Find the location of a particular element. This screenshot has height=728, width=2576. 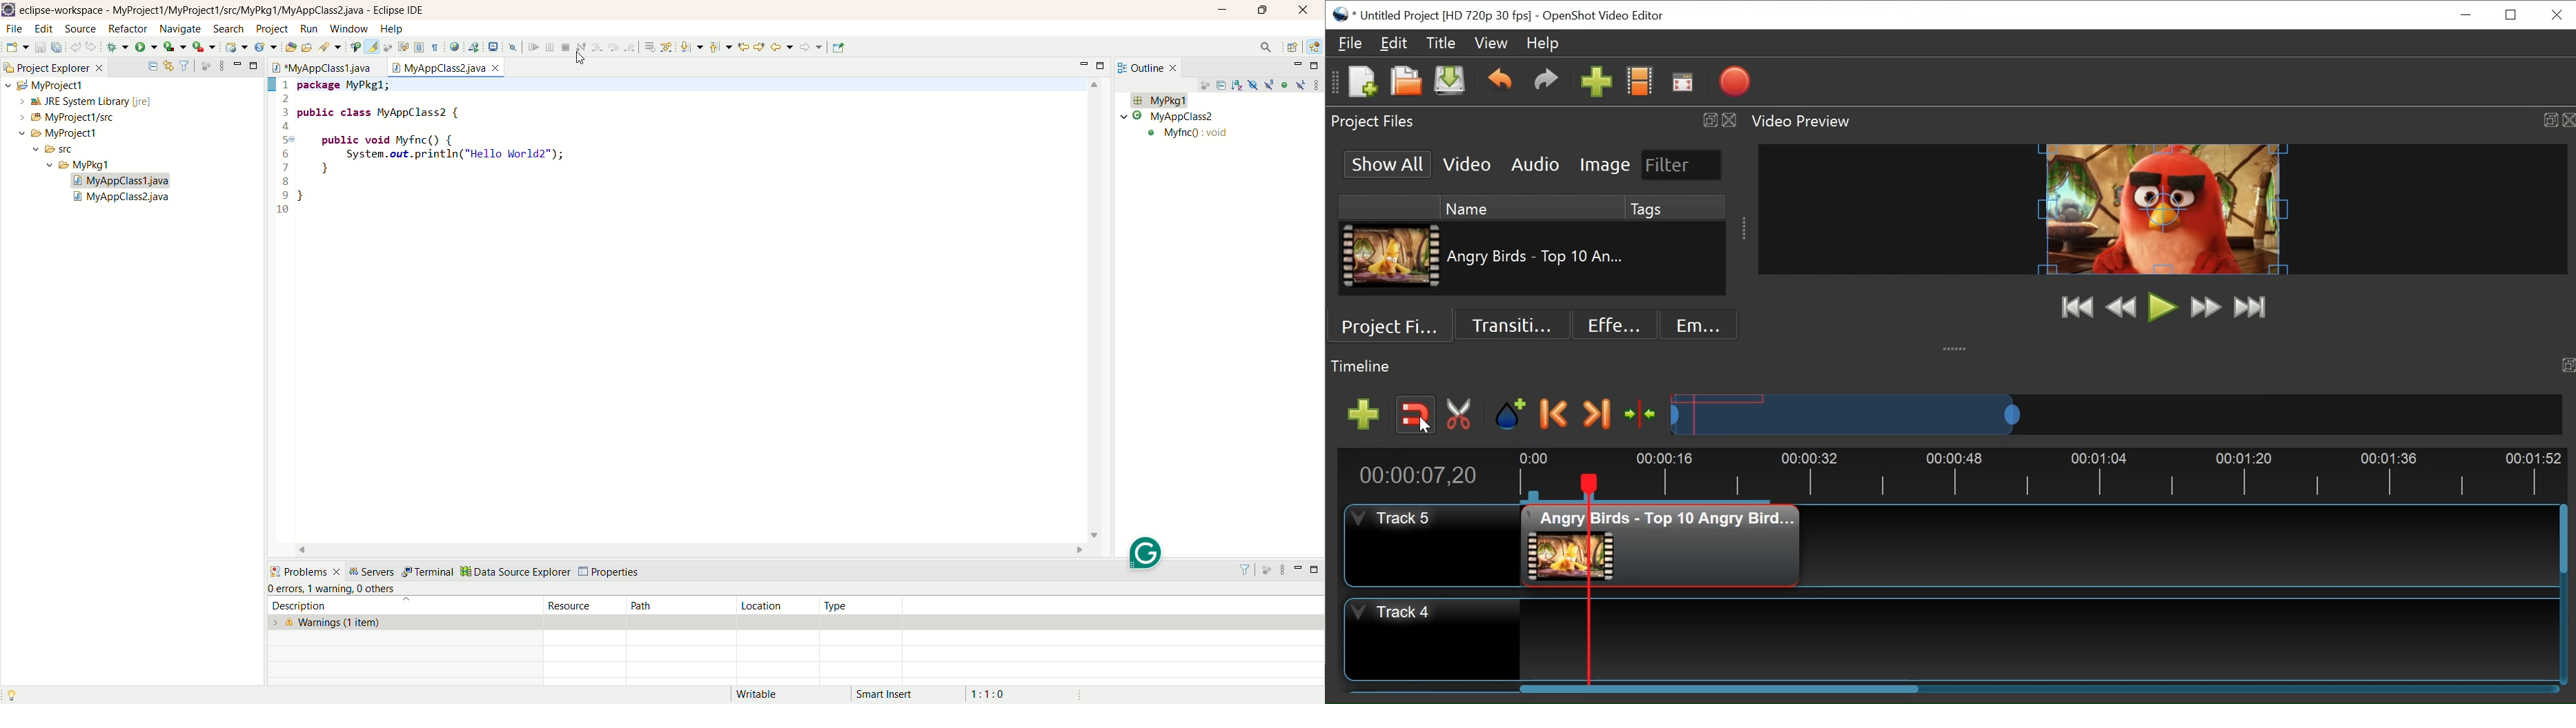

close is located at coordinates (1307, 9).